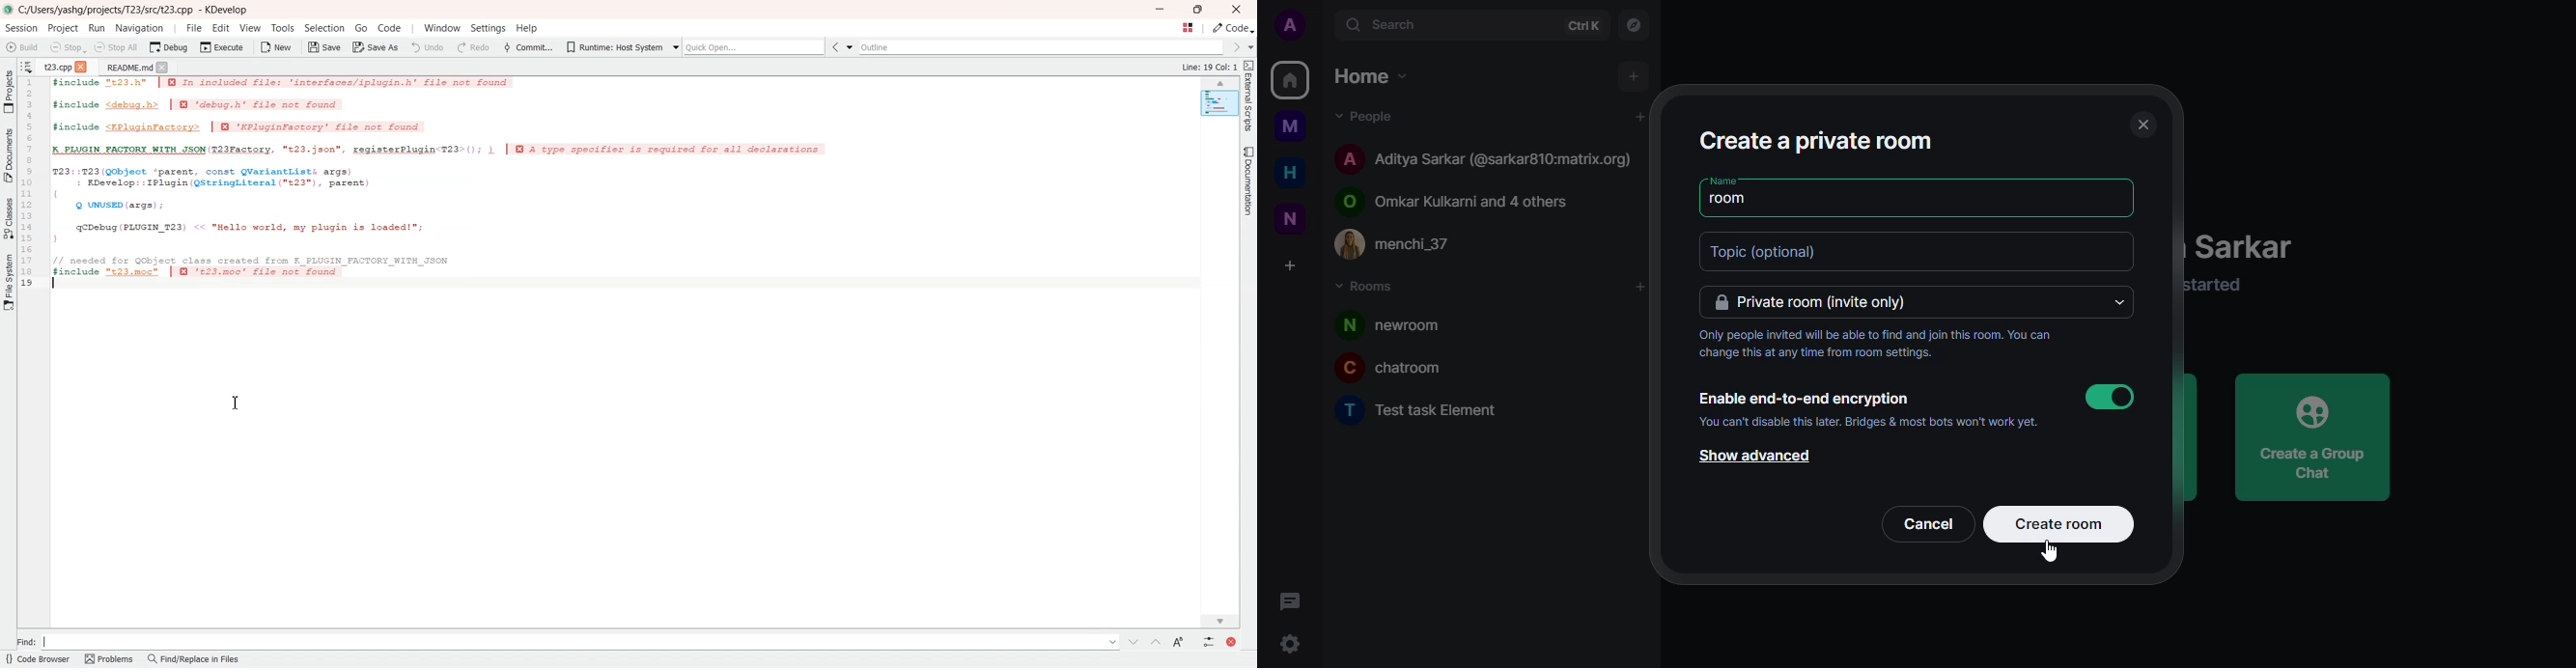 The image size is (2576, 672). What do you see at coordinates (1877, 345) in the screenshot?
I see `Only people invited will be able to find and join this room.` at bounding box center [1877, 345].